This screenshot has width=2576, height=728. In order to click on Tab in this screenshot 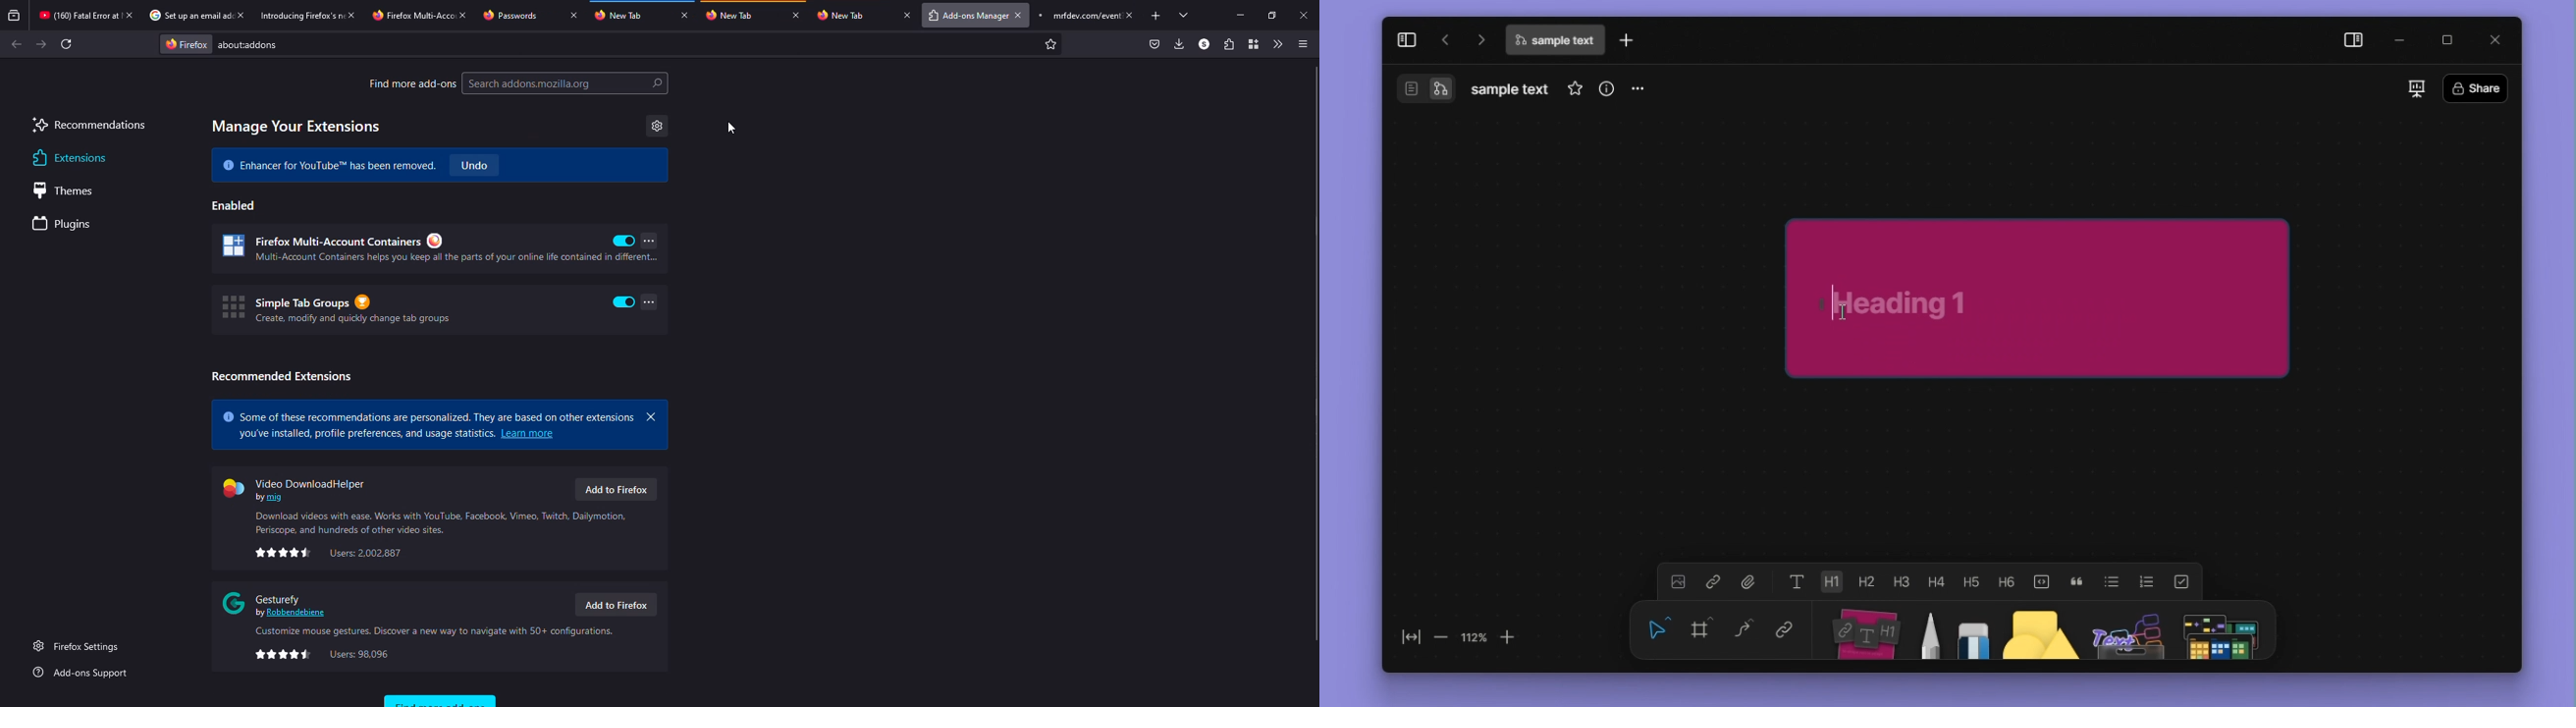, I will do `click(188, 15)`.